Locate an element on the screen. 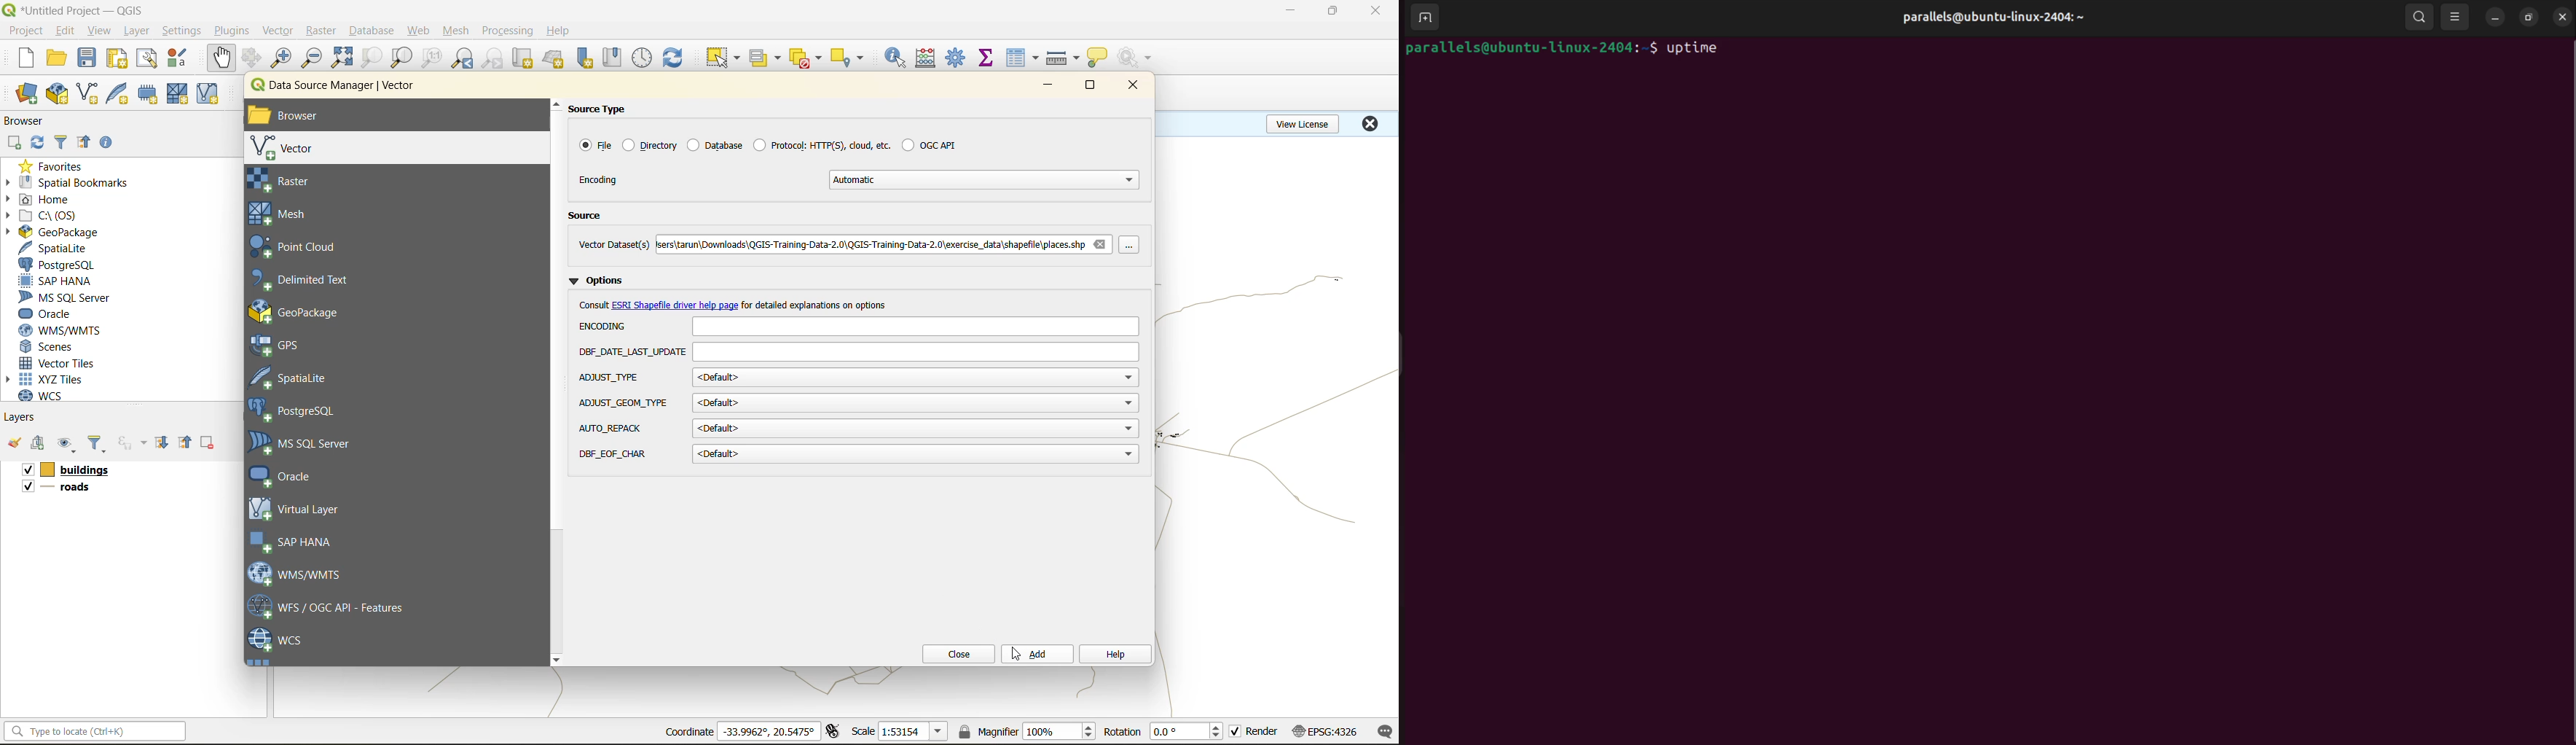 The image size is (2576, 756). wcs is located at coordinates (277, 641).